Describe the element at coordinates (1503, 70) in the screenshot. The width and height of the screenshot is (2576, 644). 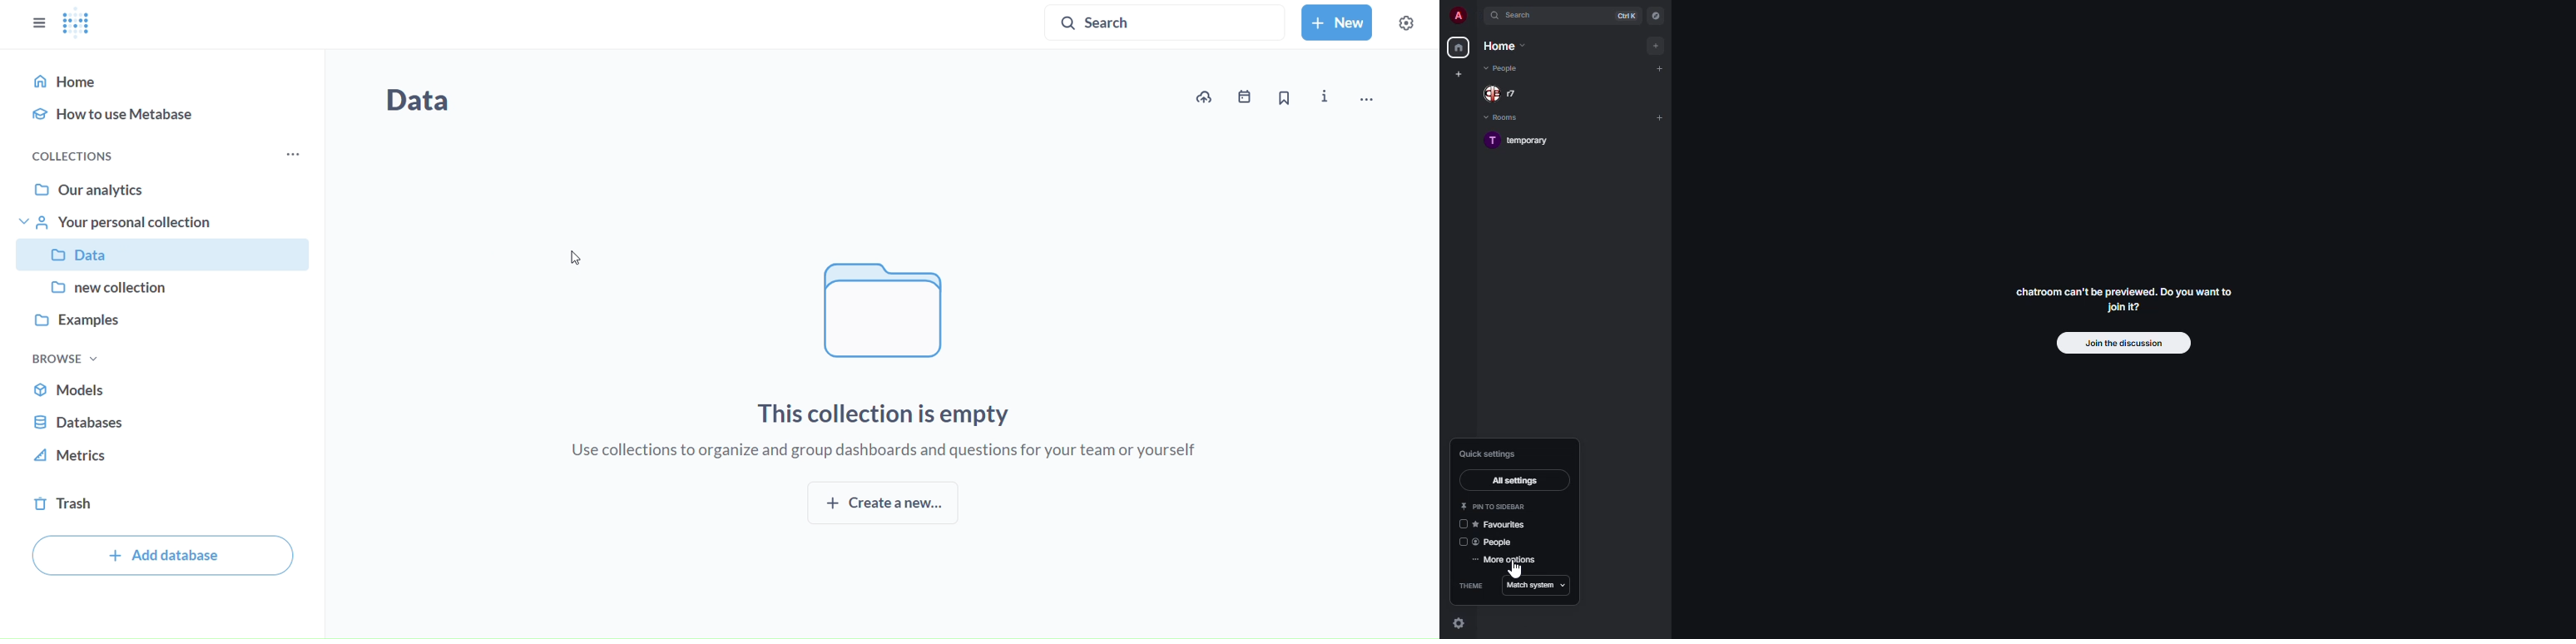
I see `people` at that location.